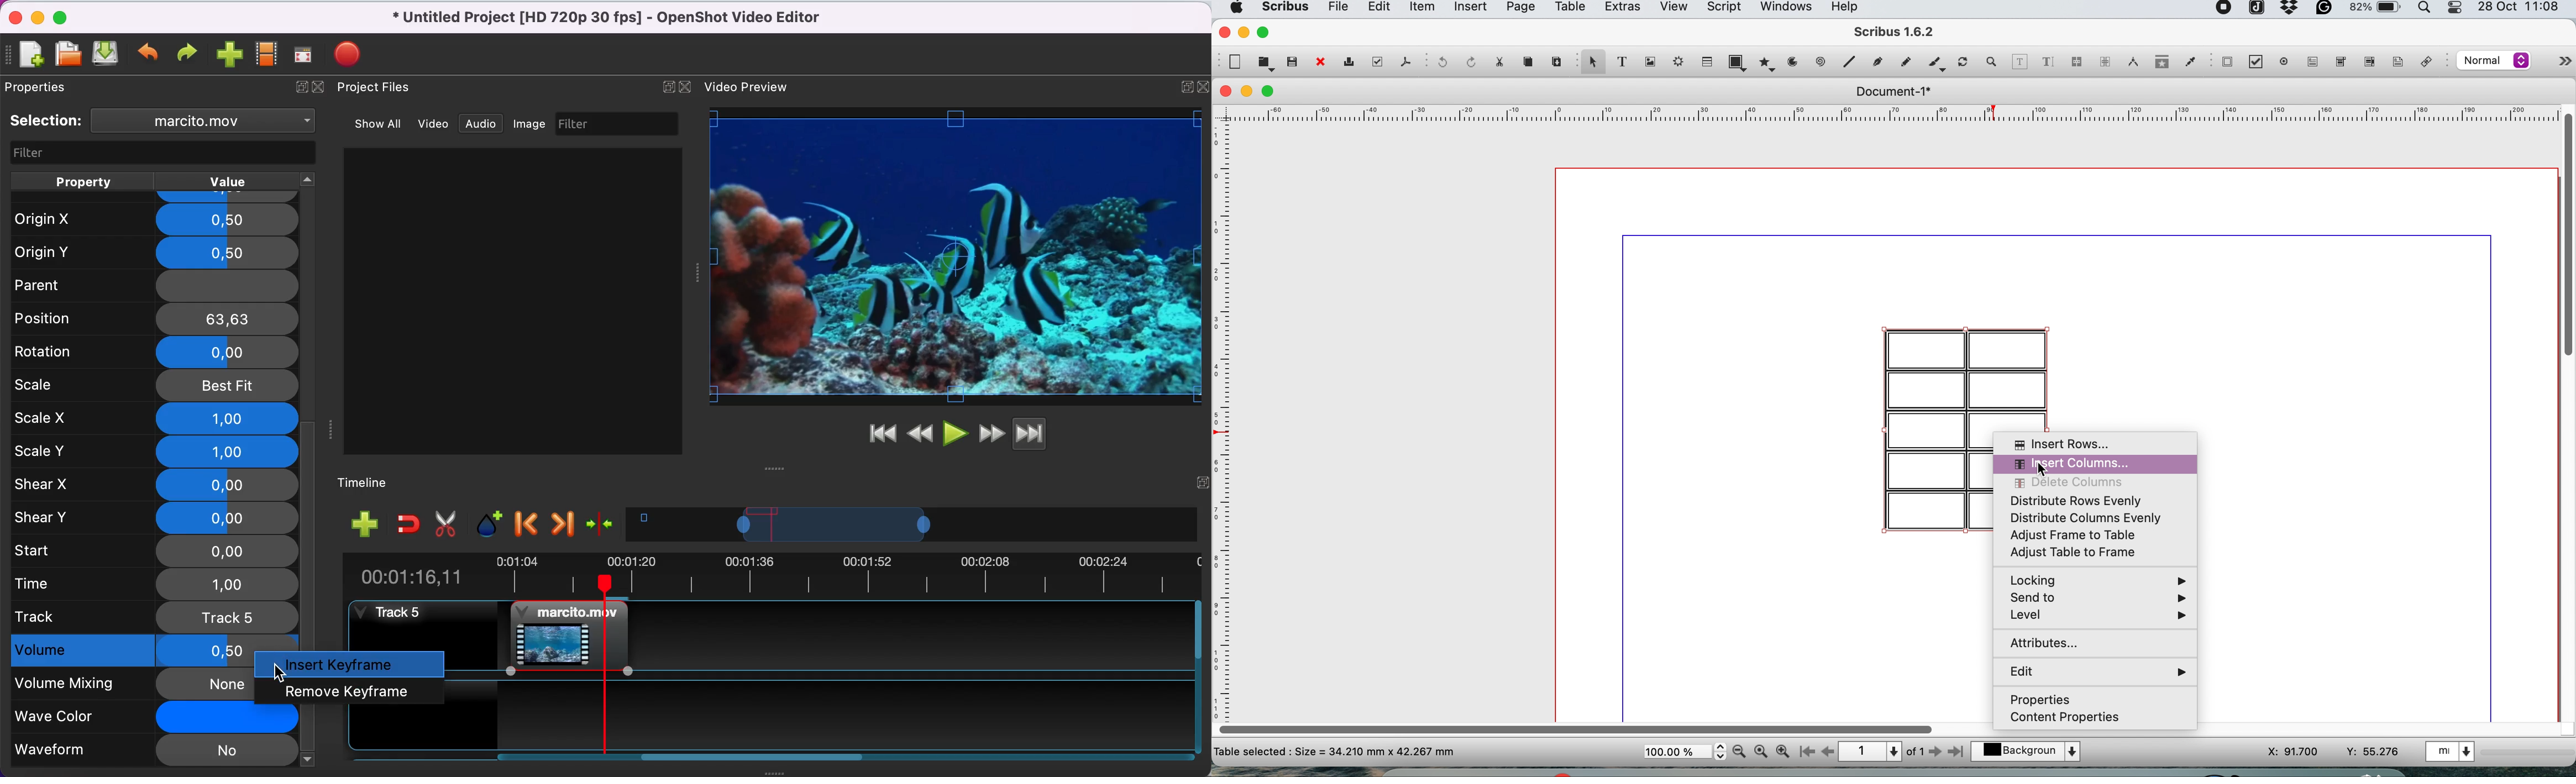 The width and height of the screenshot is (2576, 784). Describe the element at coordinates (1850, 8) in the screenshot. I see `help` at that location.